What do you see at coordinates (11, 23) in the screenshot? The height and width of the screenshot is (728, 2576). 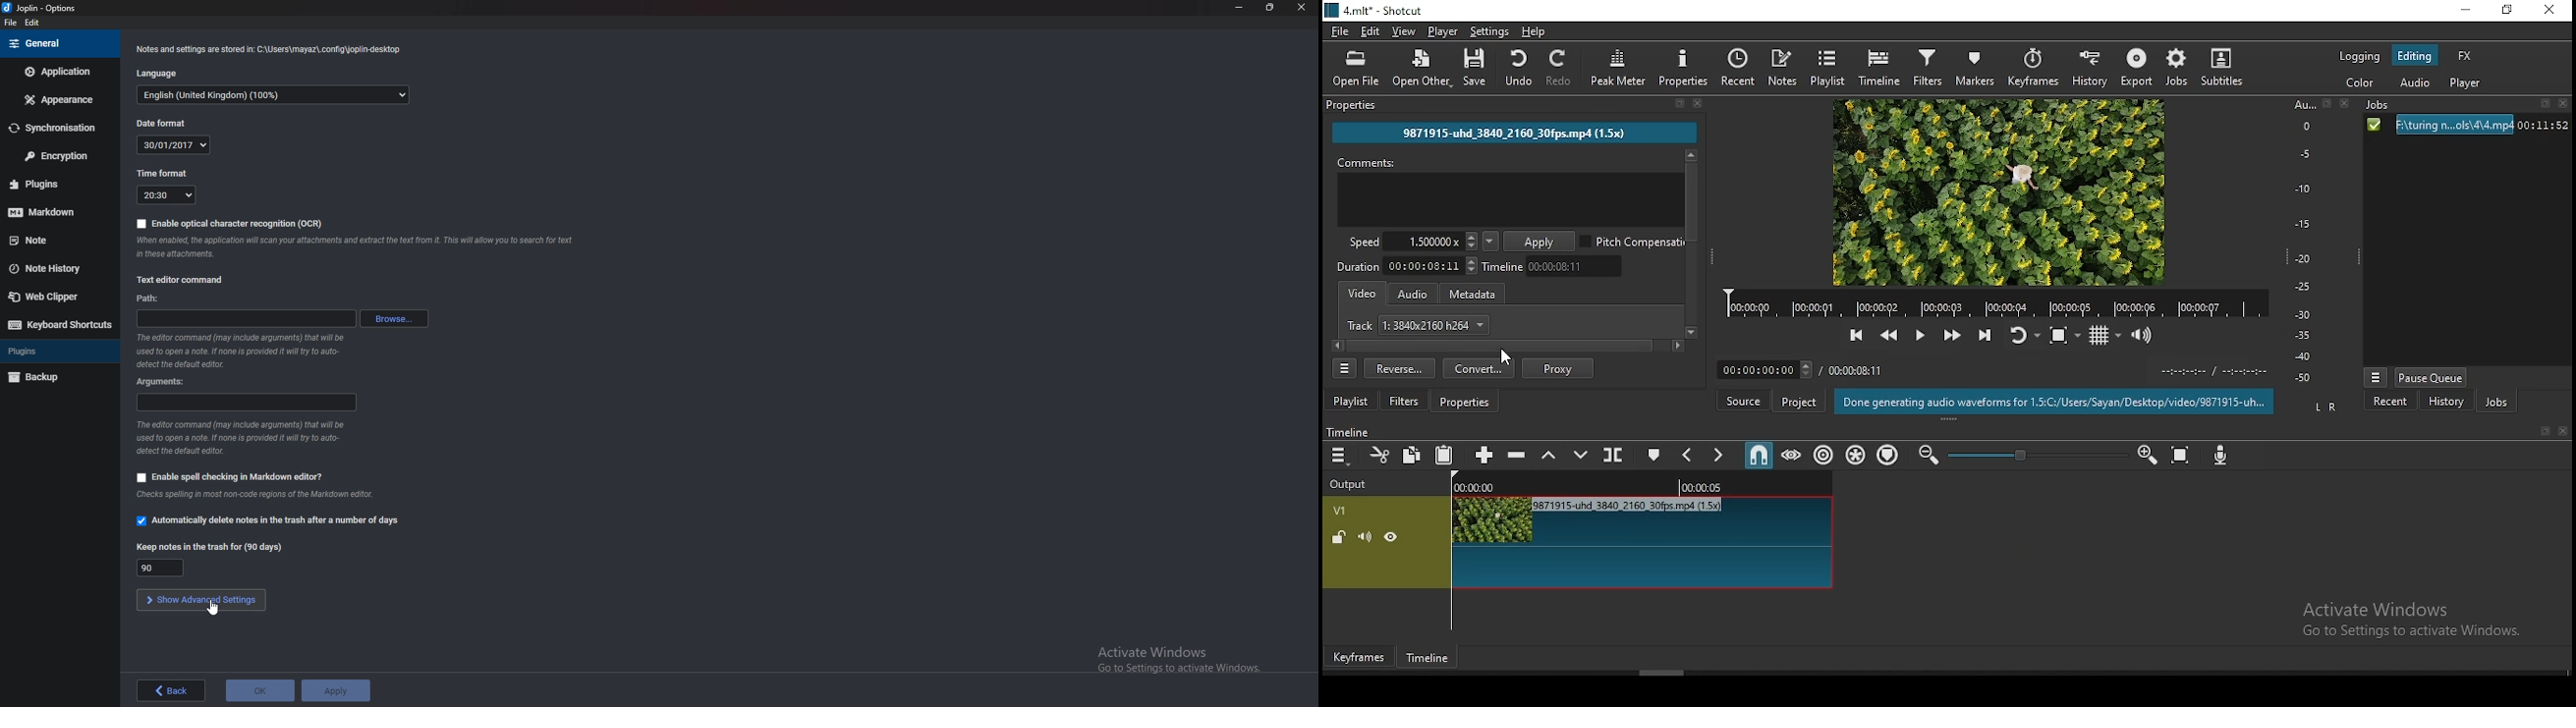 I see `file` at bounding box center [11, 23].